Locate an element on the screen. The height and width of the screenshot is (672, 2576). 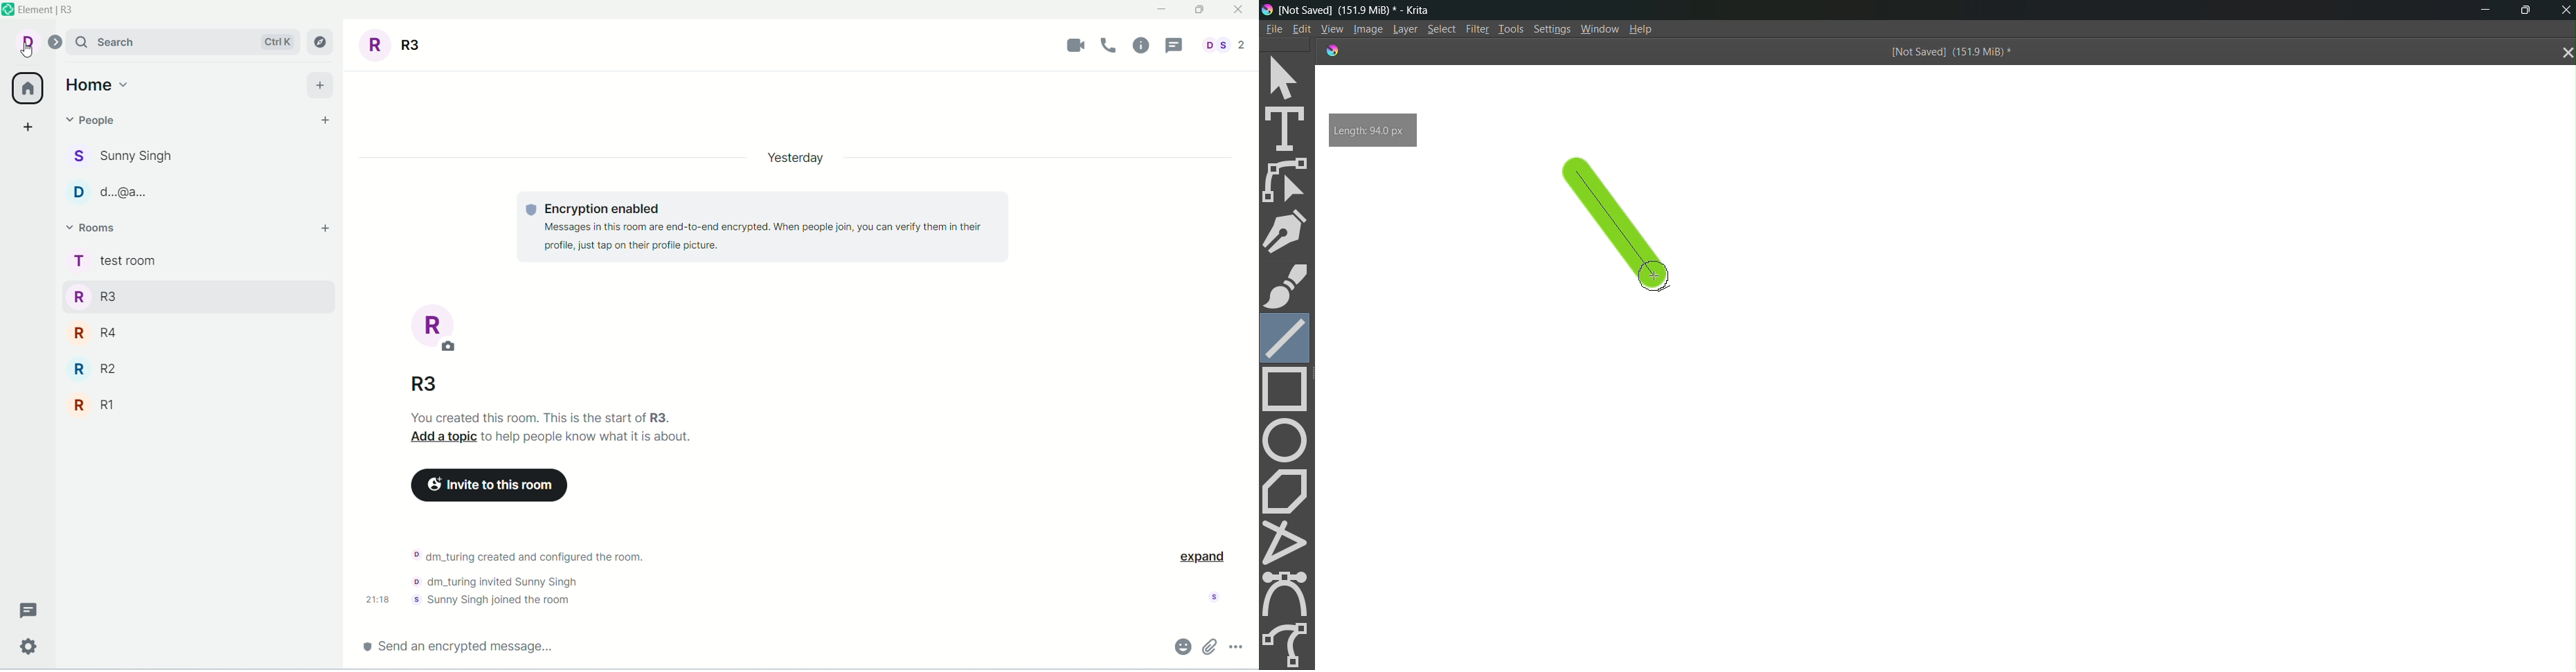
close is located at coordinates (1240, 10).